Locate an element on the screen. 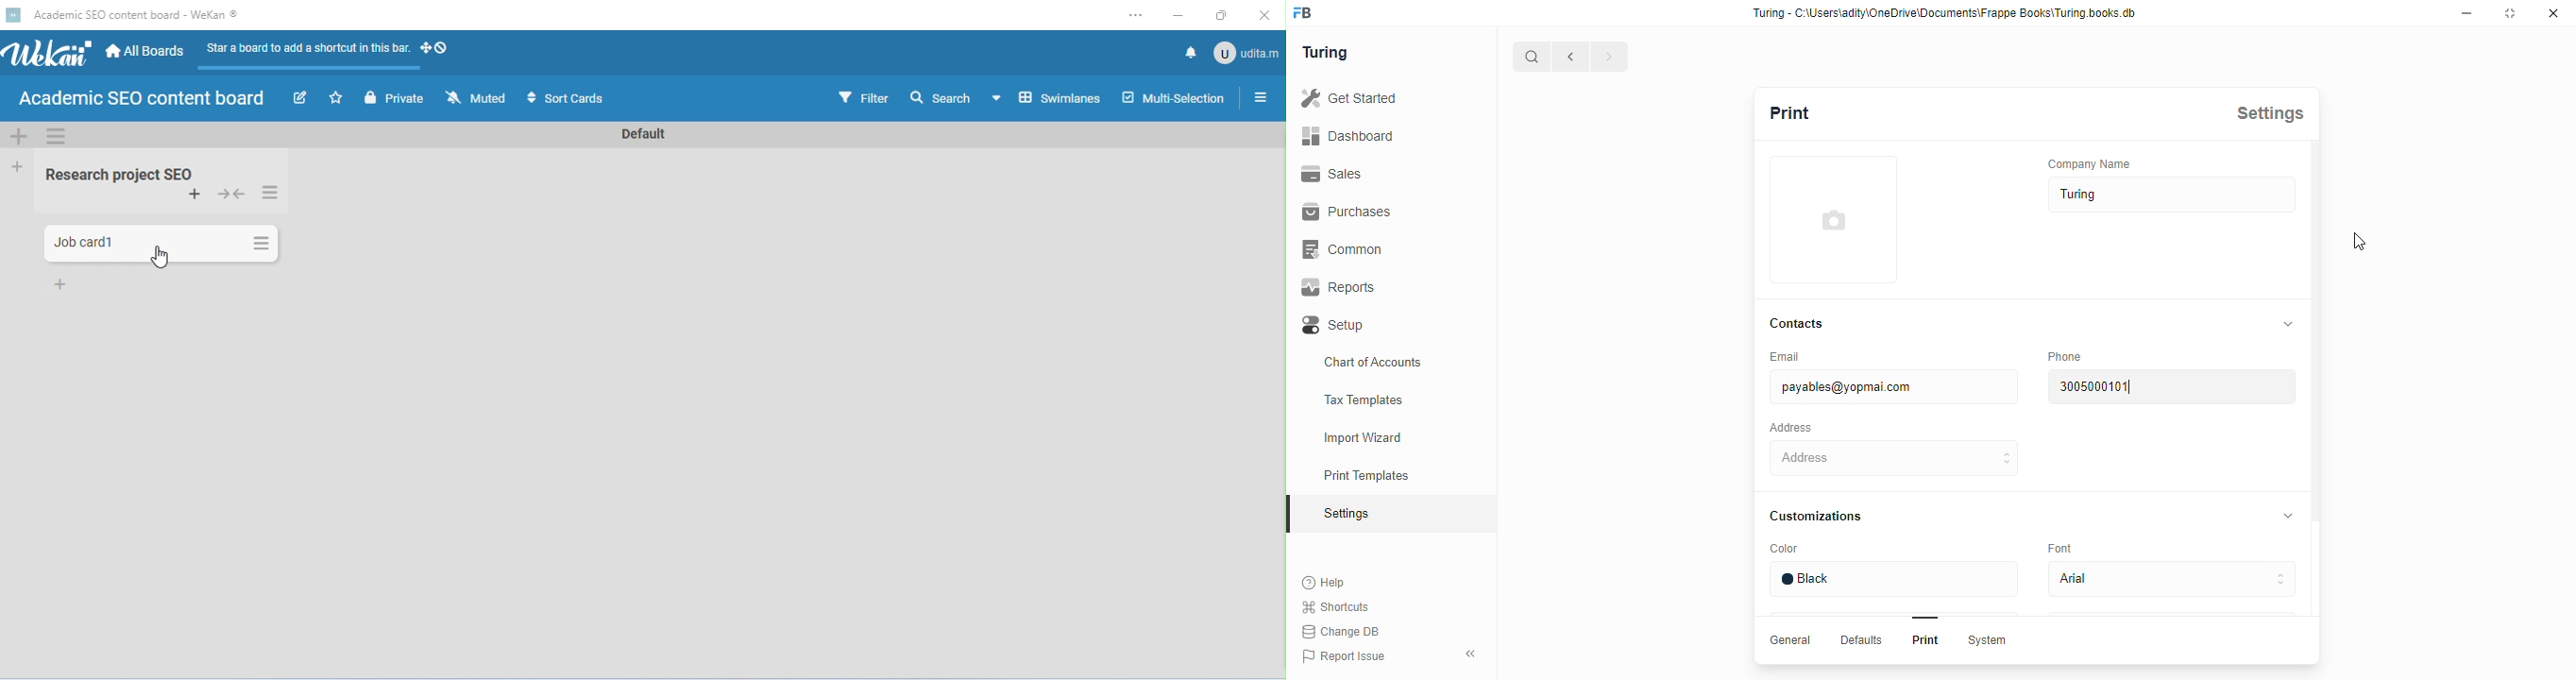 The image size is (2576, 700). close is located at coordinates (2556, 15).